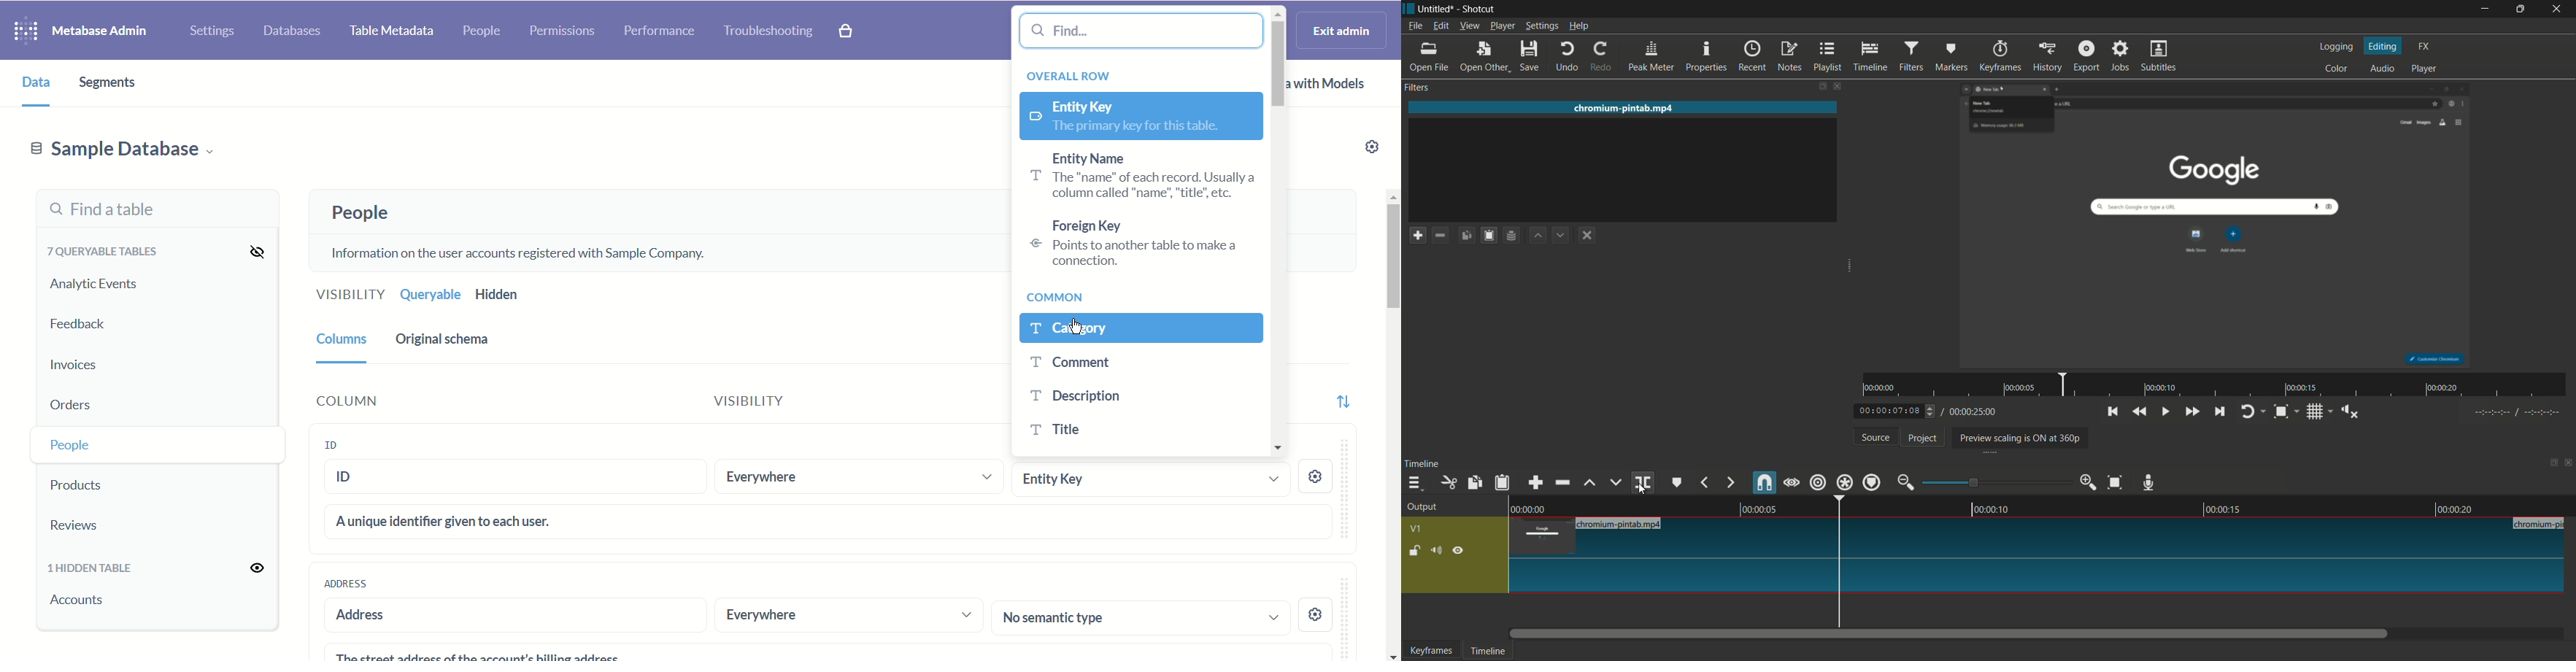 This screenshot has width=2576, height=672. Describe the element at coordinates (2425, 67) in the screenshot. I see `player` at that location.